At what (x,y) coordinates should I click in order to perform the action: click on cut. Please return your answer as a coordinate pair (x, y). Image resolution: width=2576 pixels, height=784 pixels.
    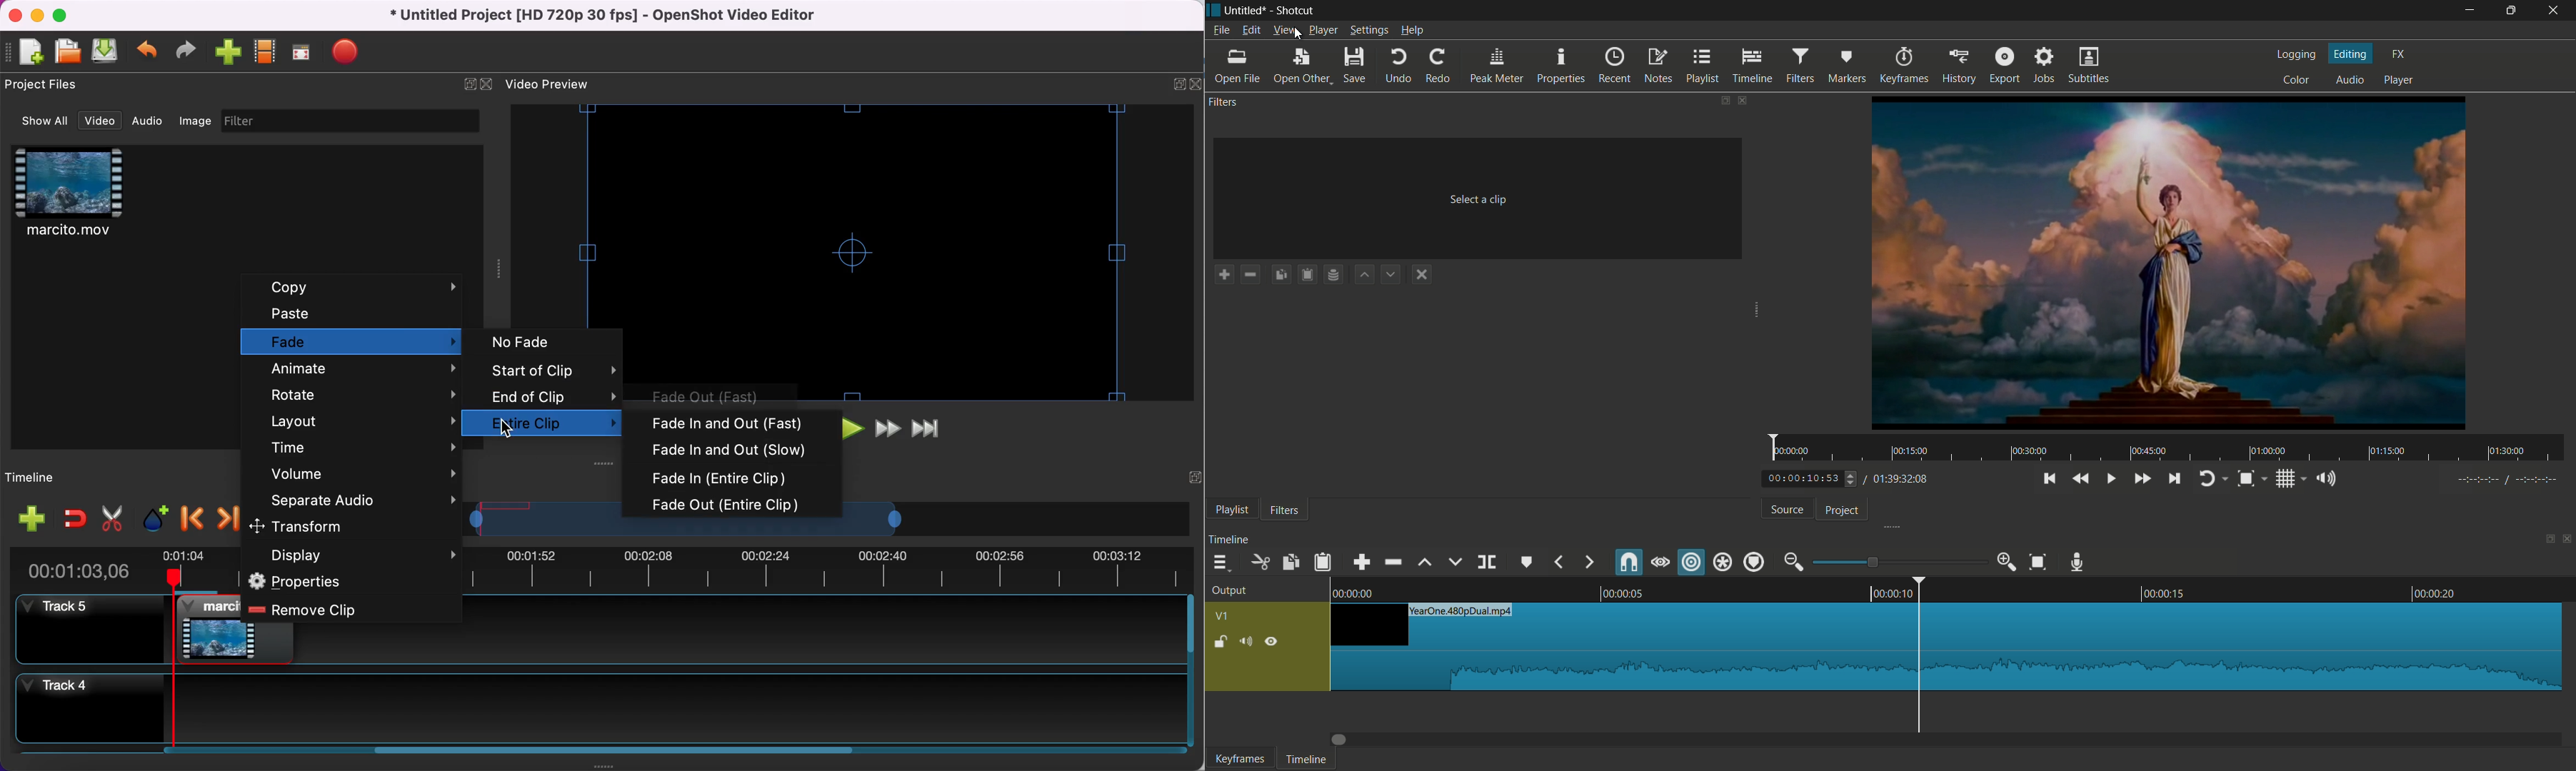
    Looking at the image, I should click on (1260, 563).